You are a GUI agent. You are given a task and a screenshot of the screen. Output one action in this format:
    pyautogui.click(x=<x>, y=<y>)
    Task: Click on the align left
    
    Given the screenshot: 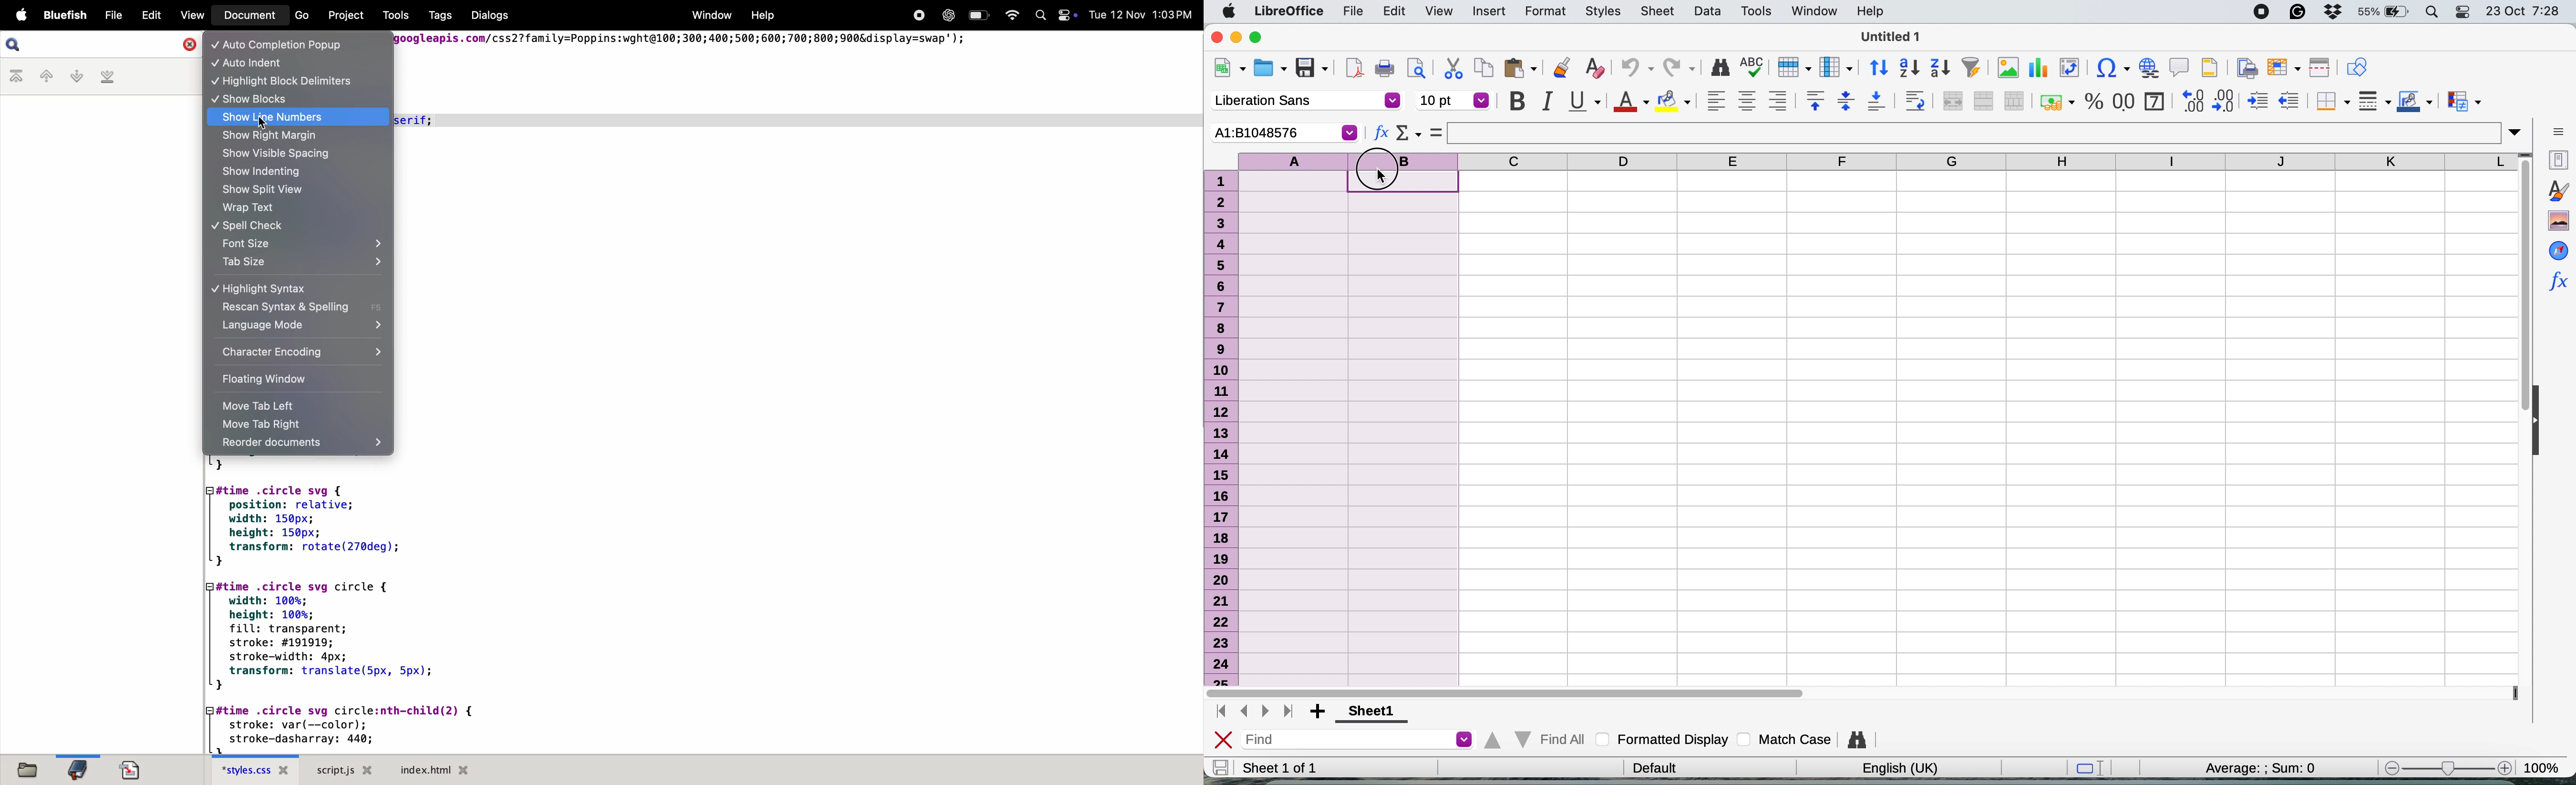 What is the action you would take?
    pyautogui.click(x=1714, y=100)
    